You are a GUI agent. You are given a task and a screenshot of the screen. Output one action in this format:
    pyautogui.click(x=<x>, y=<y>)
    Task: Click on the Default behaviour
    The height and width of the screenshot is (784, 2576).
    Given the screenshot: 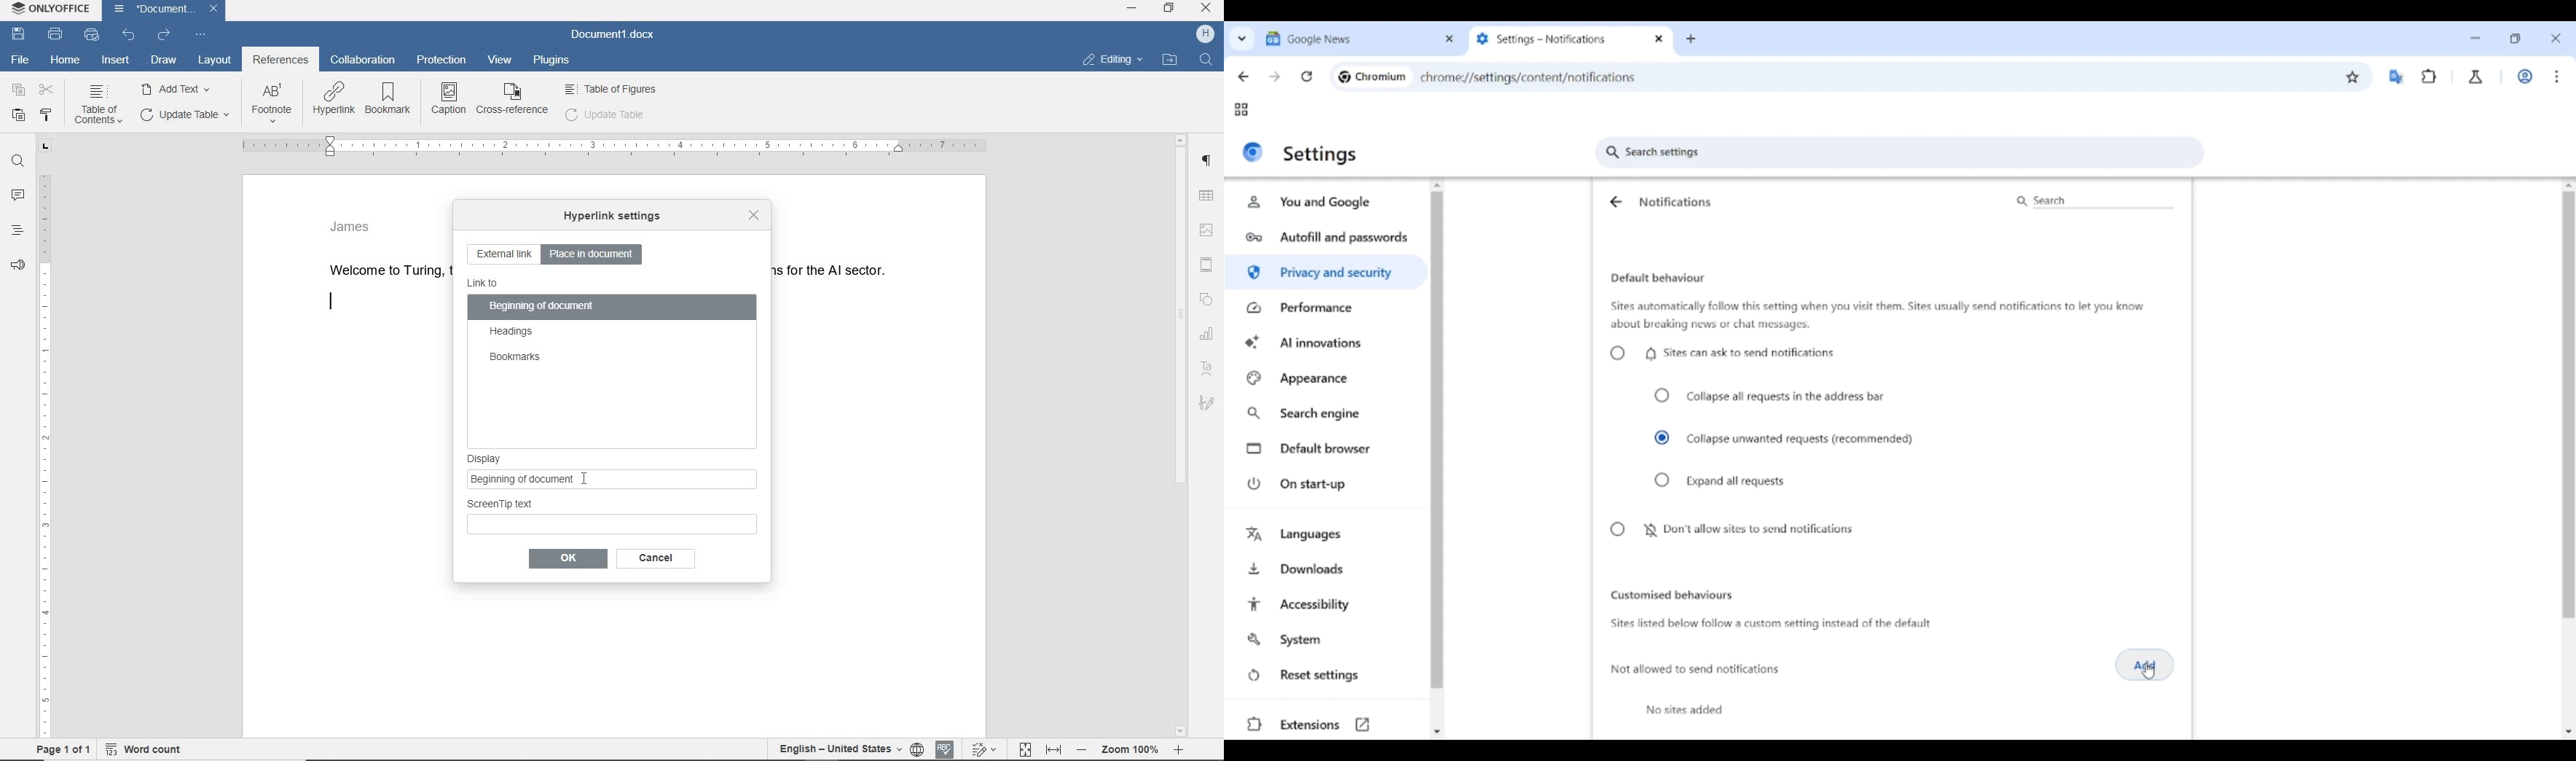 What is the action you would take?
    pyautogui.click(x=1658, y=278)
    